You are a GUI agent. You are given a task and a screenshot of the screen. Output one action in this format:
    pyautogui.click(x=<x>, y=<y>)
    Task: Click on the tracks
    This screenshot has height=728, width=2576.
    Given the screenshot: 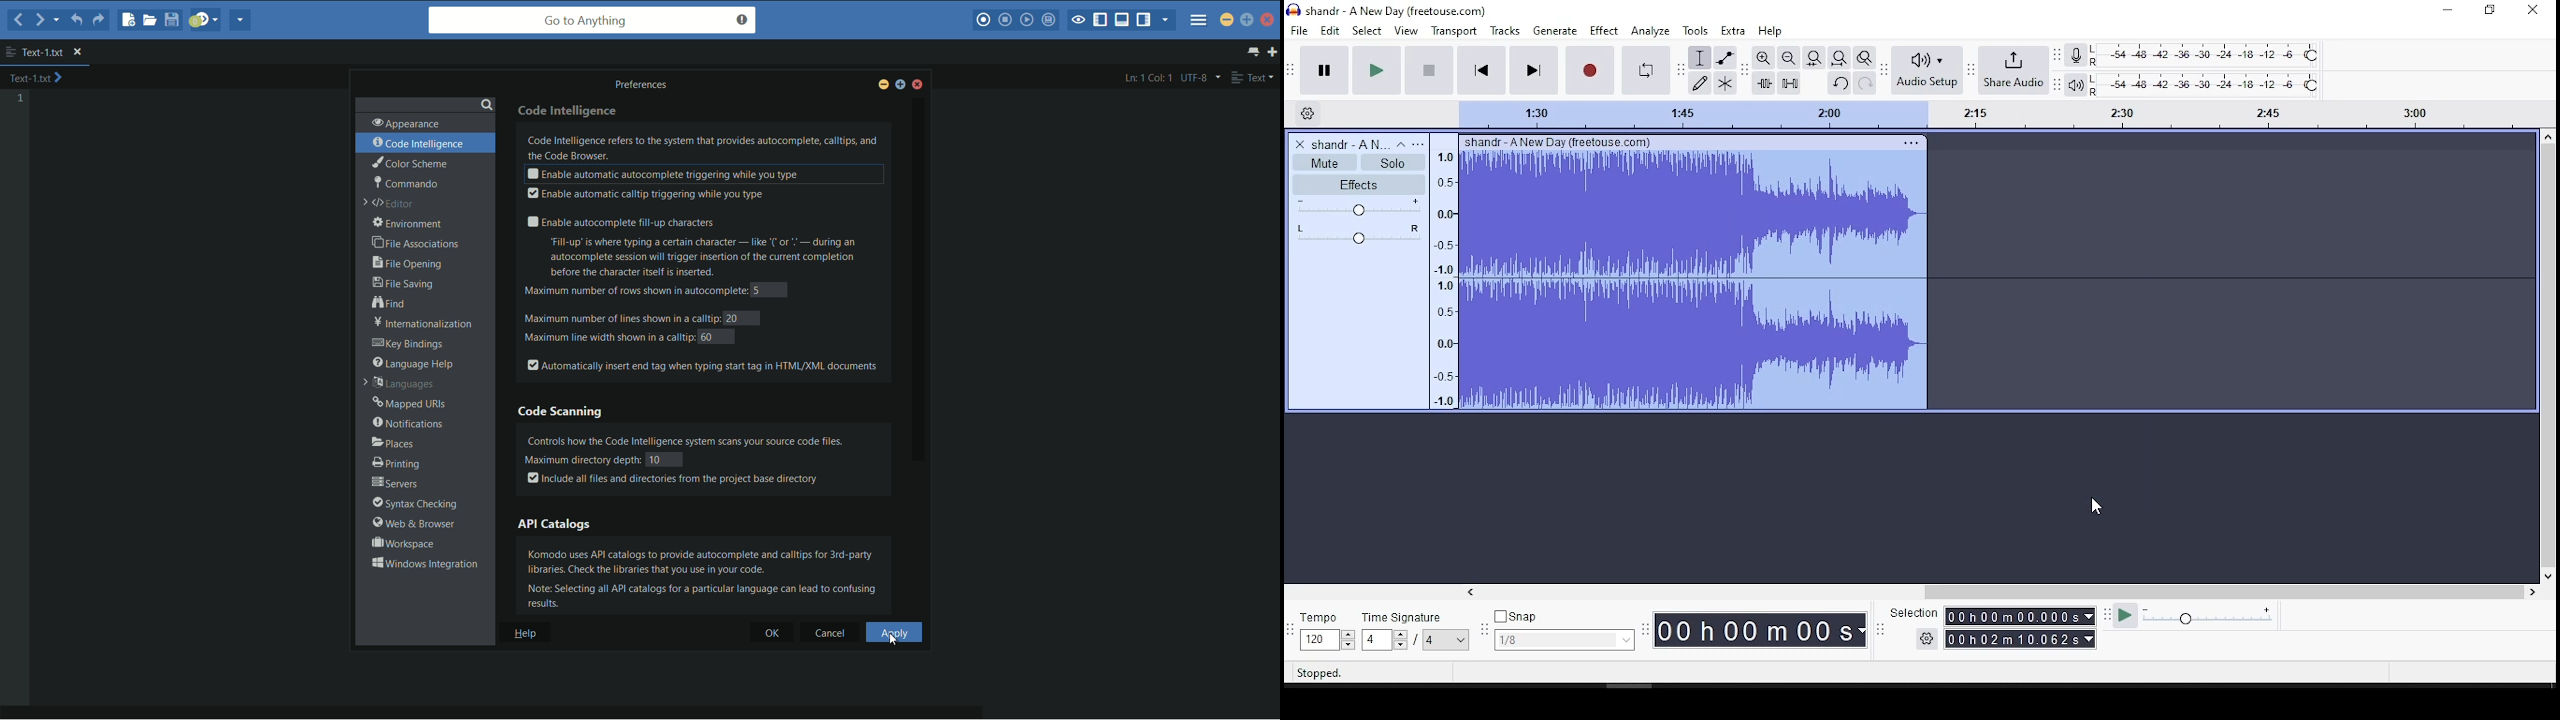 What is the action you would take?
    pyautogui.click(x=1505, y=31)
    